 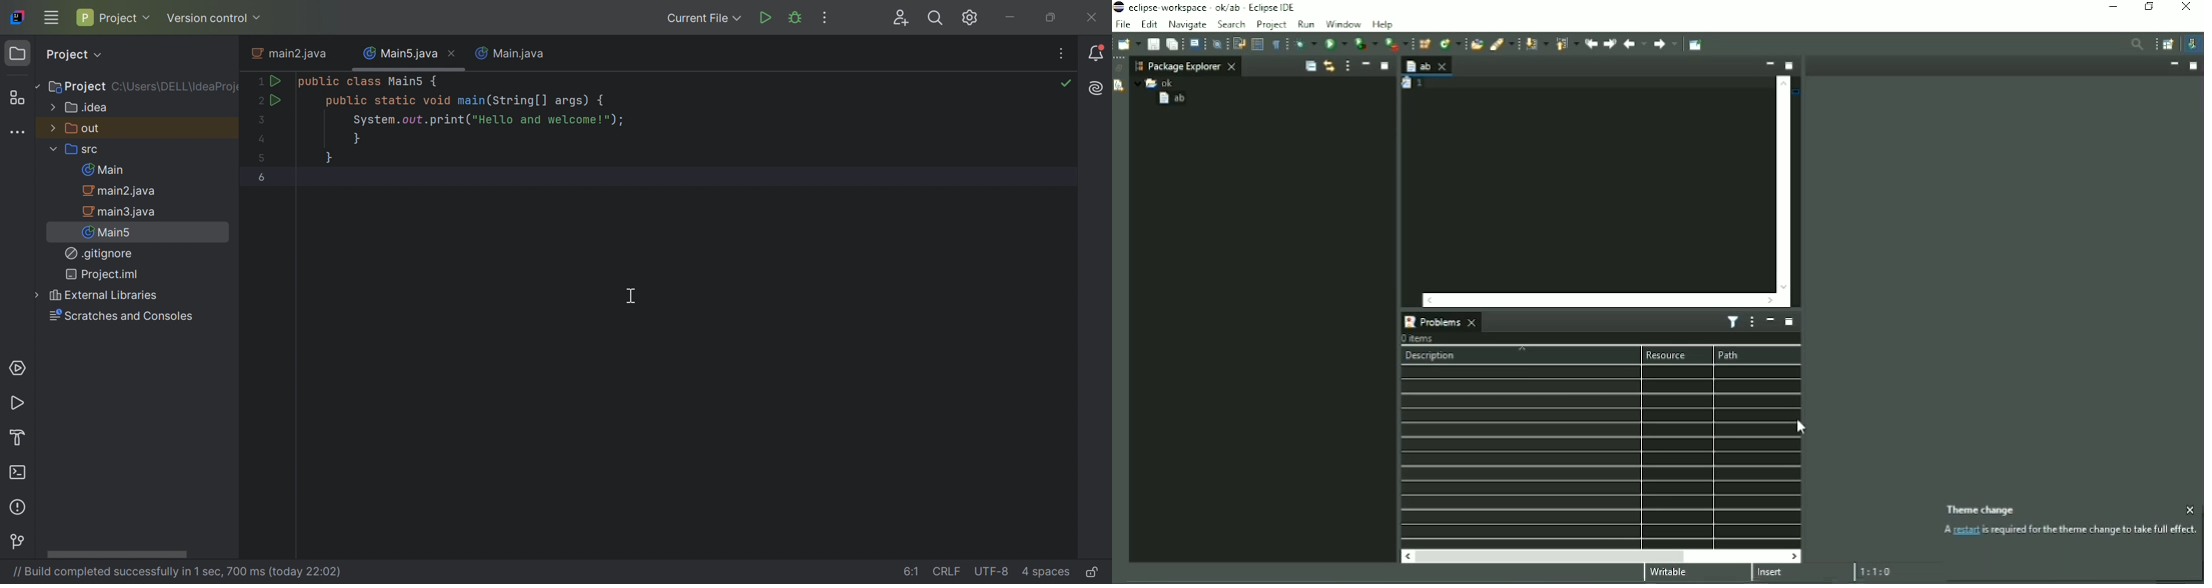 I want to click on Skip All Breakpoints, so click(x=1218, y=43).